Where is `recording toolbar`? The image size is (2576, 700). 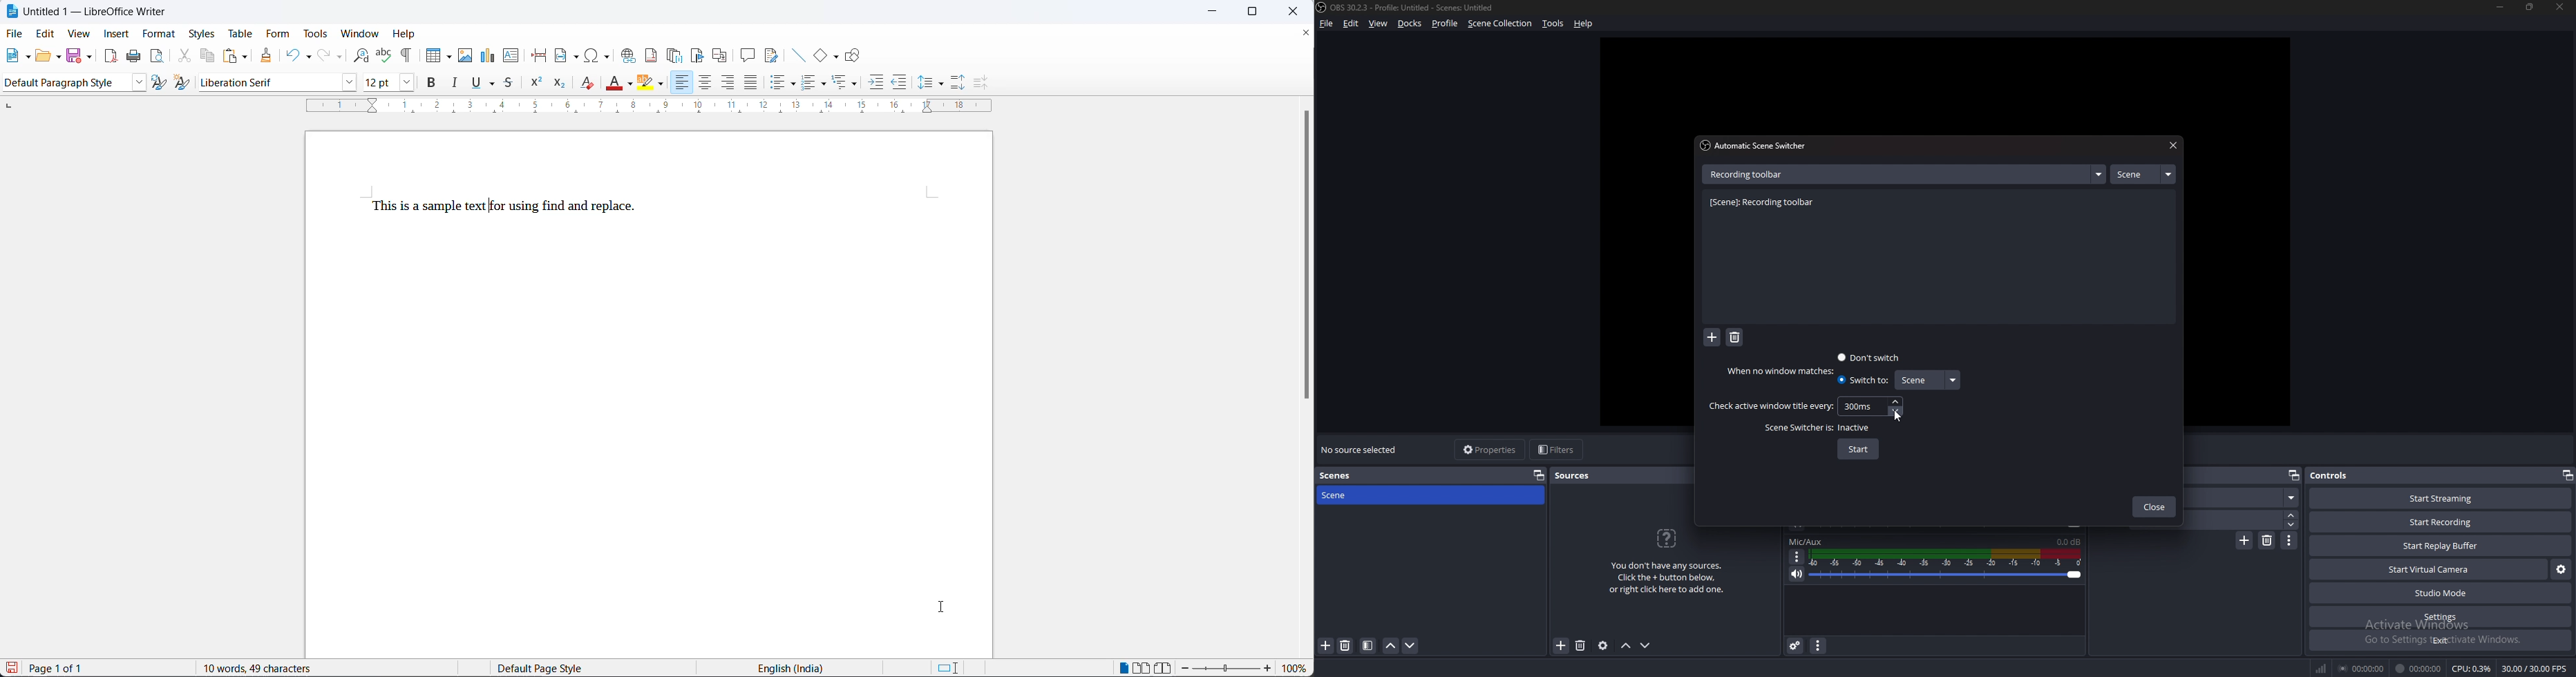 recording toolbar is located at coordinates (1766, 203).